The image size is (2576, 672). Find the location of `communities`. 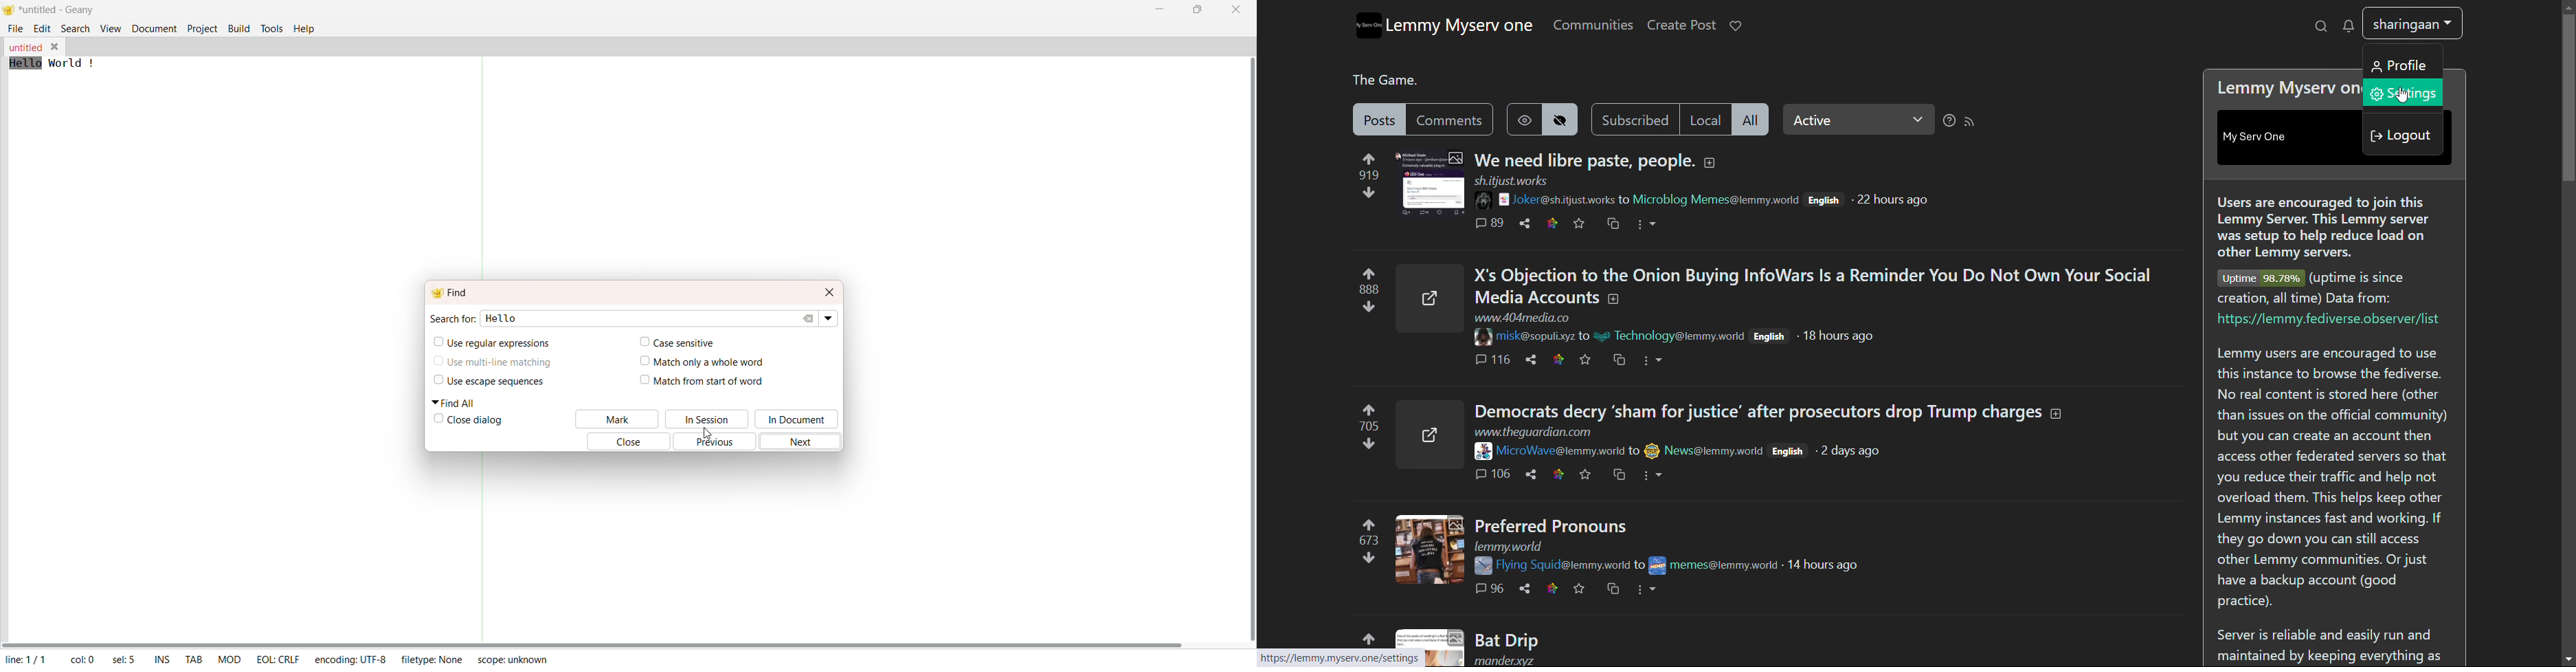

communities is located at coordinates (1593, 25).